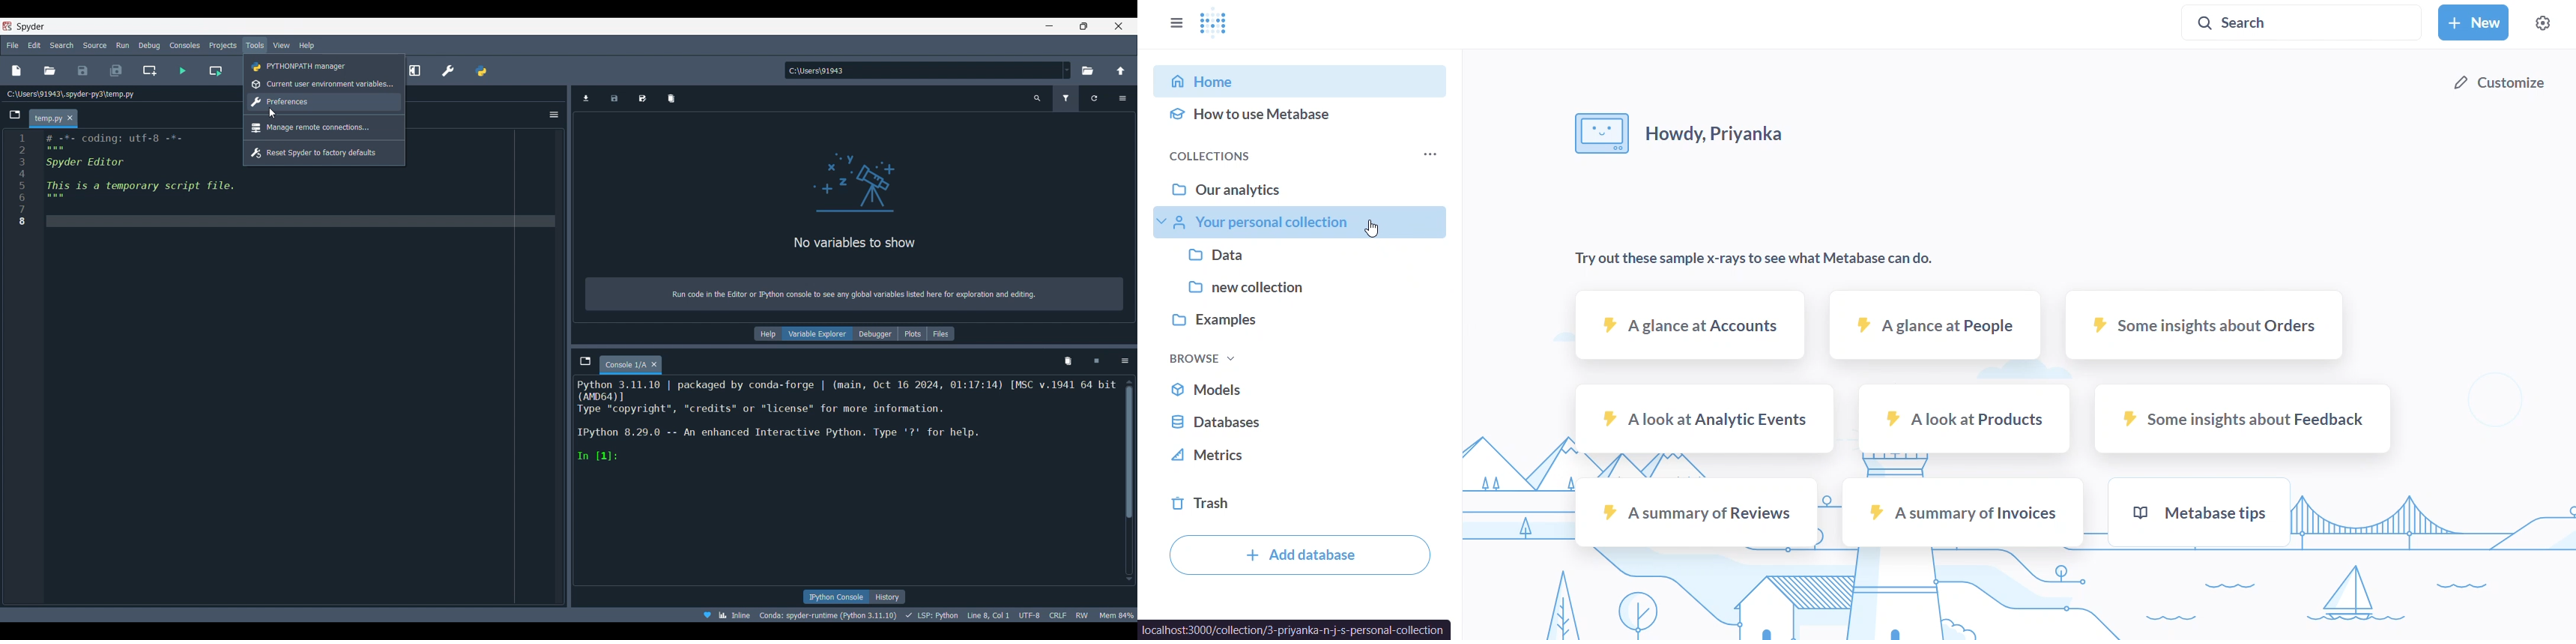 The image size is (2576, 644). Describe the element at coordinates (2474, 23) in the screenshot. I see `new` at that location.